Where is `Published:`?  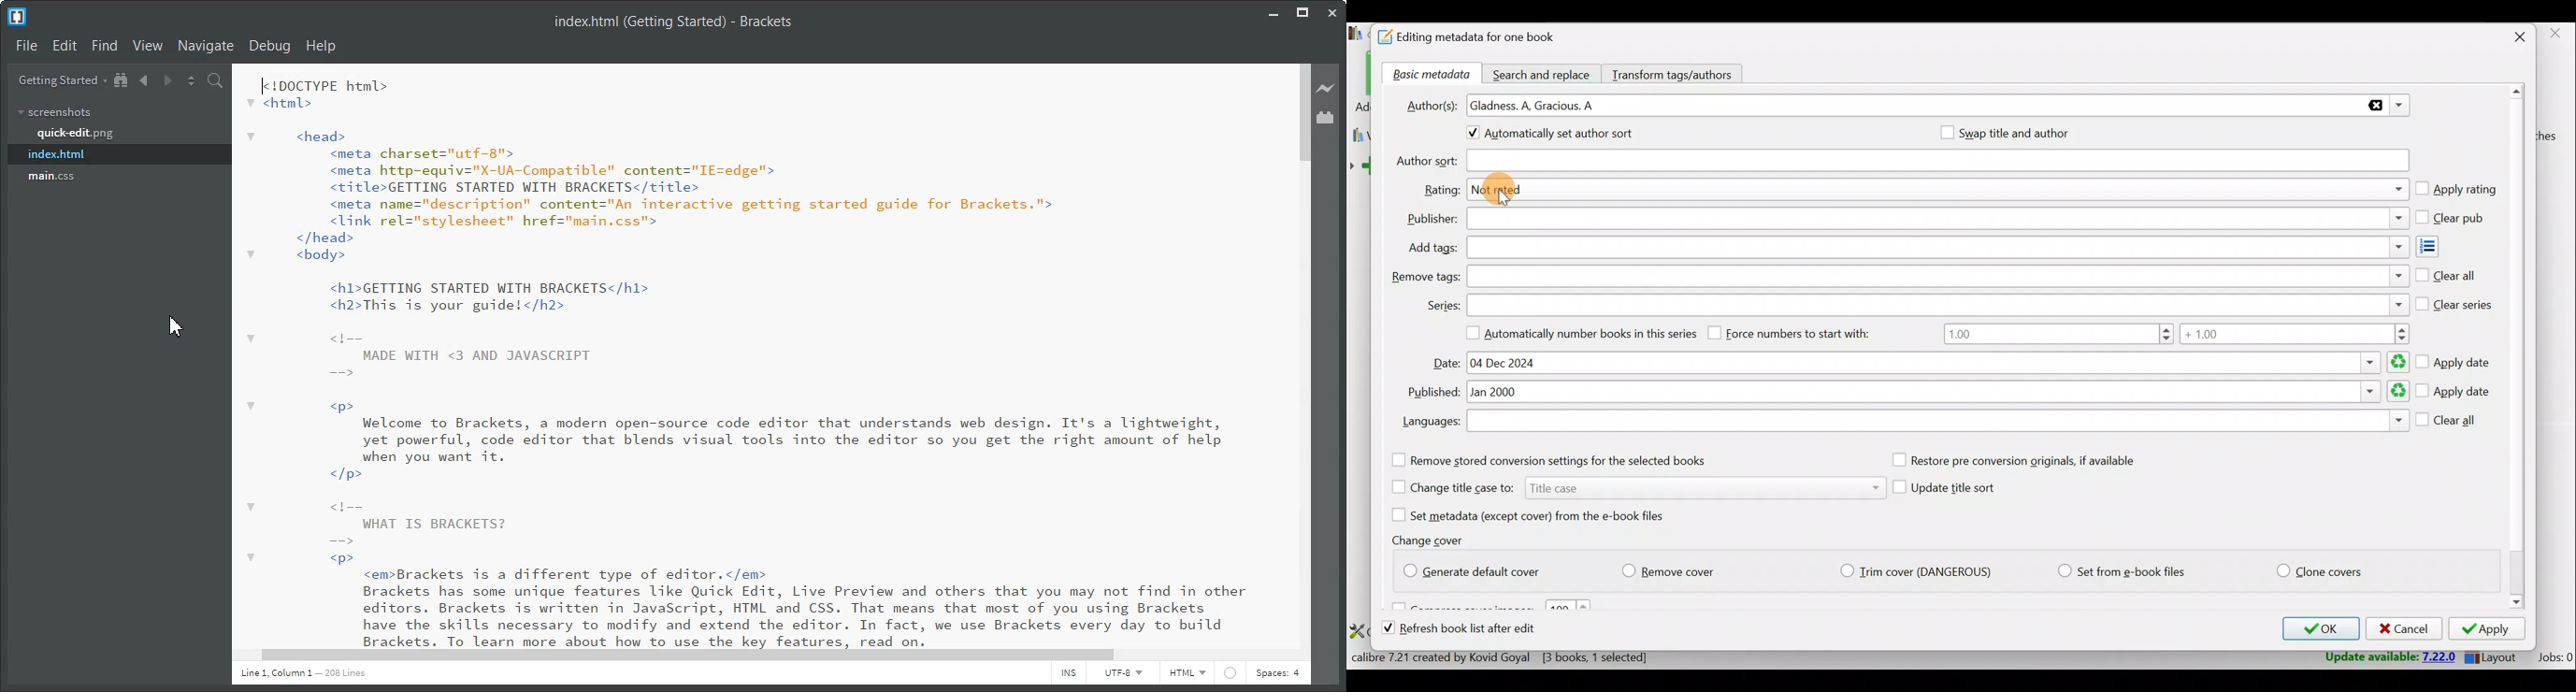 Published: is located at coordinates (1431, 393).